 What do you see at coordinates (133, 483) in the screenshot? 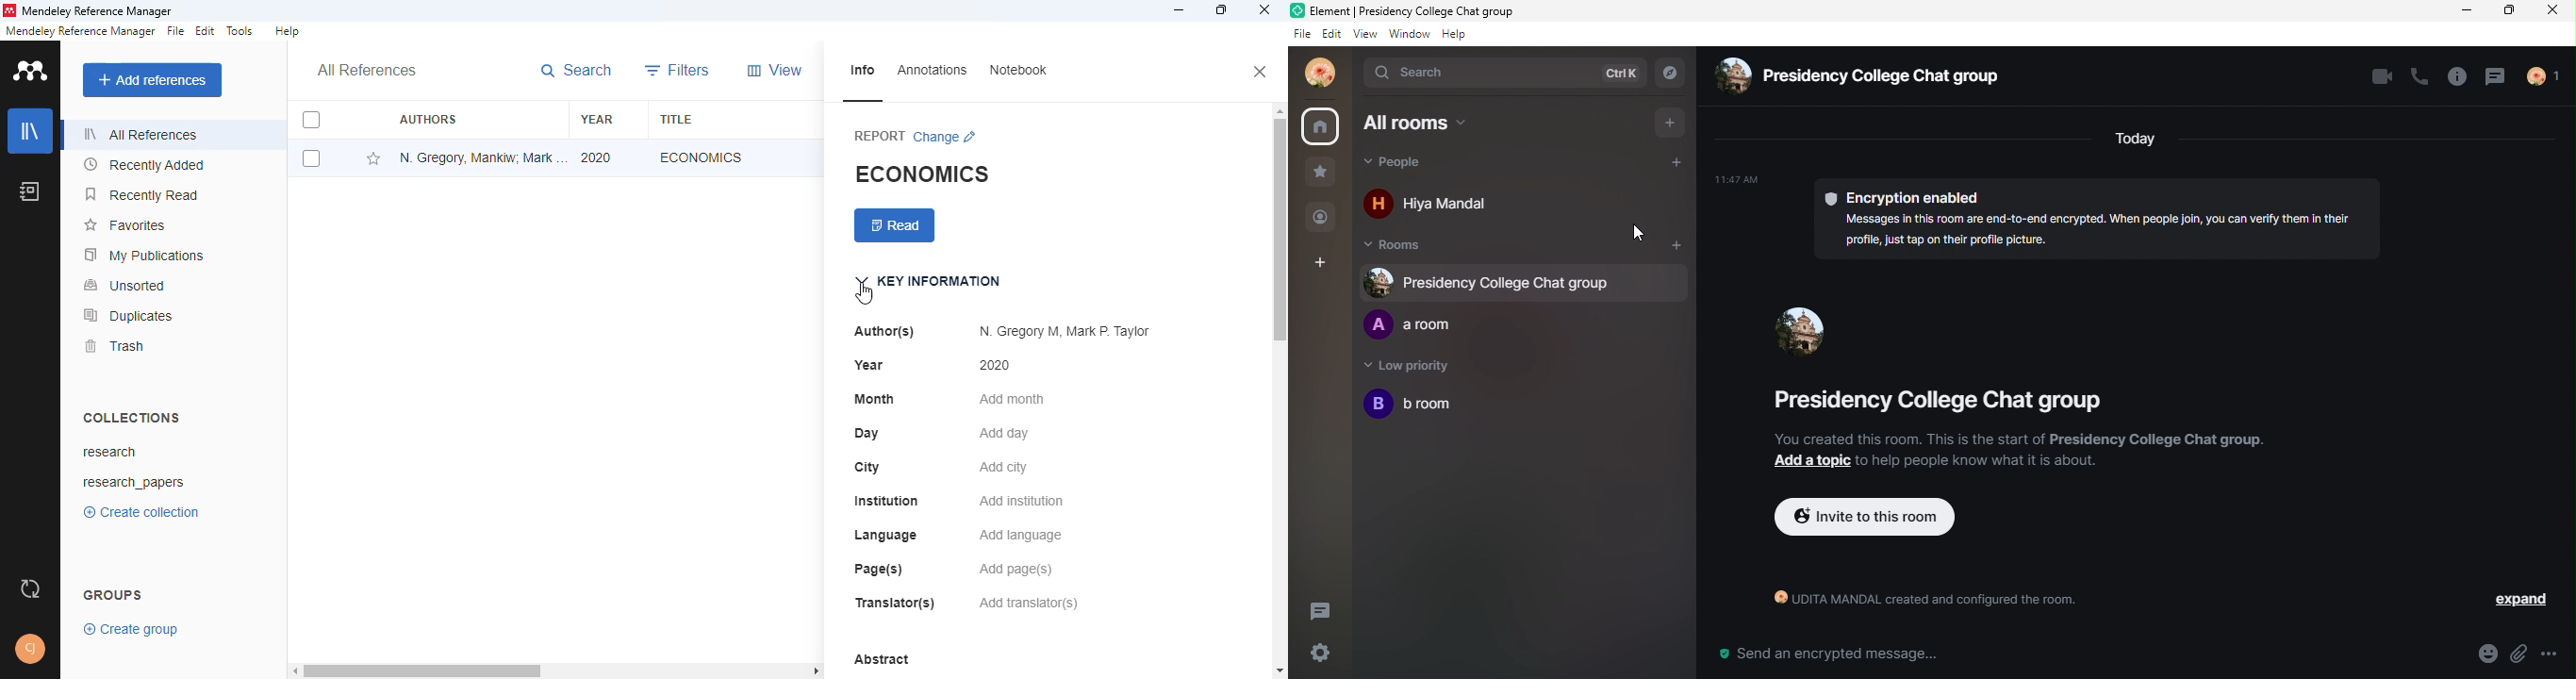
I see `research_papers` at bounding box center [133, 483].